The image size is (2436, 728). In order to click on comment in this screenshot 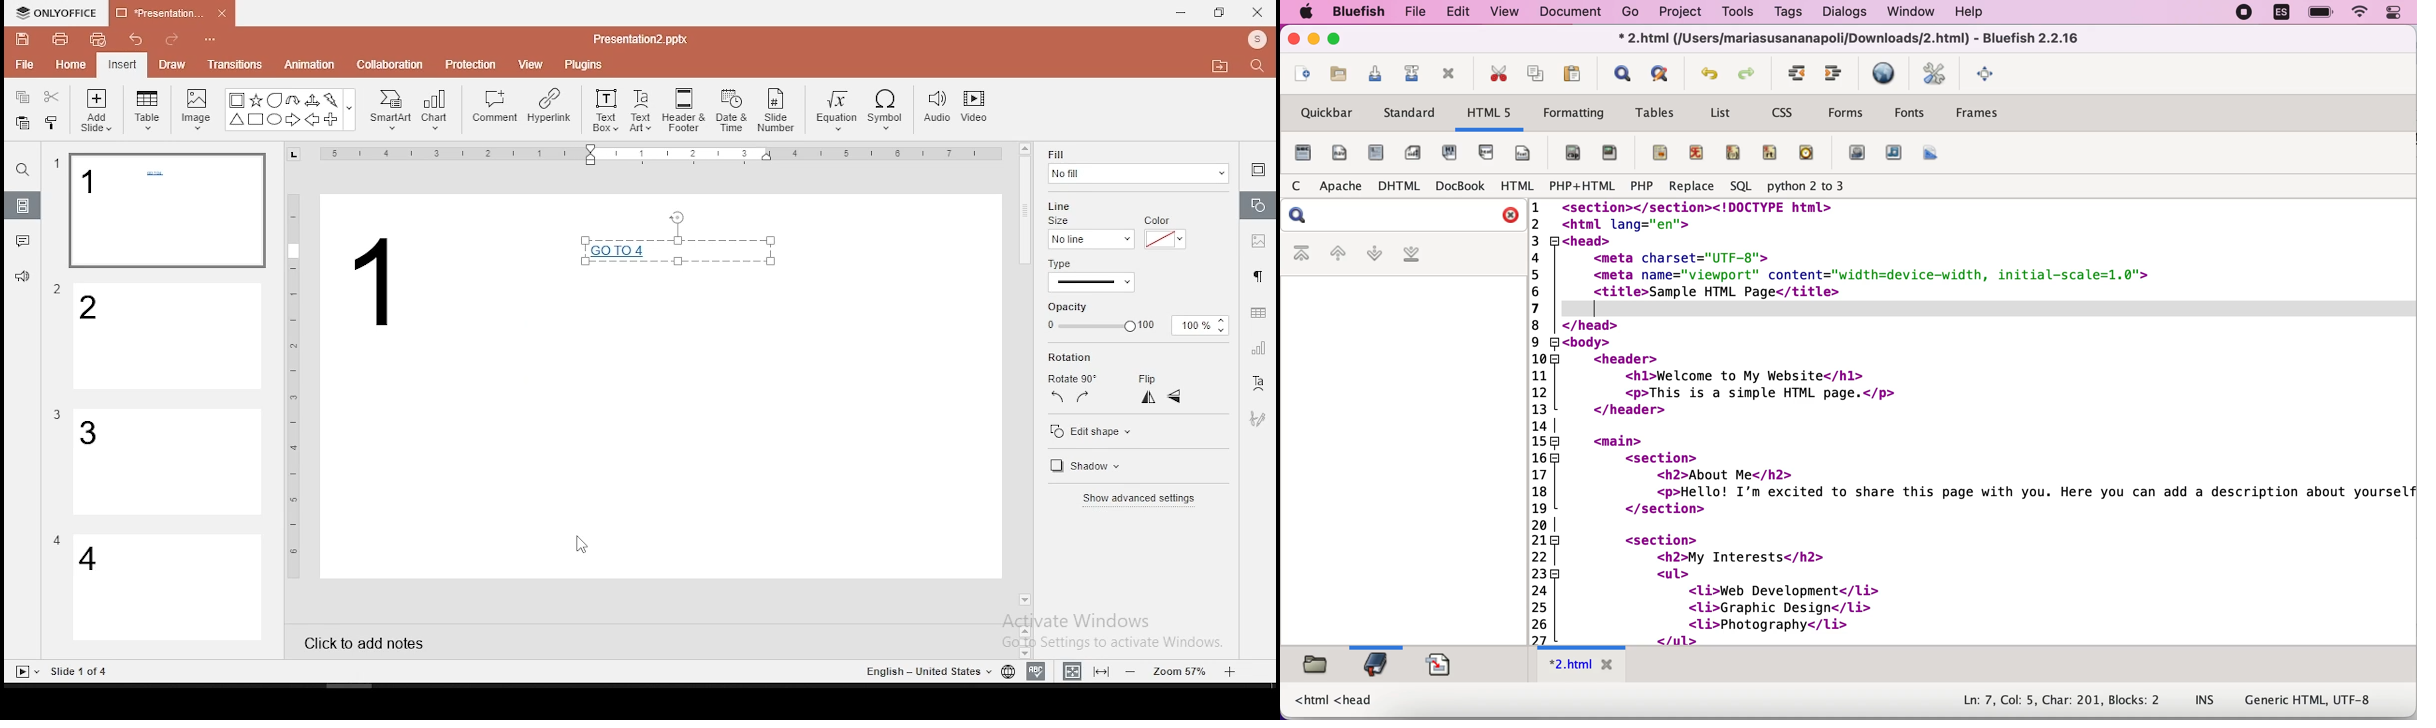, I will do `click(495, 107)`.